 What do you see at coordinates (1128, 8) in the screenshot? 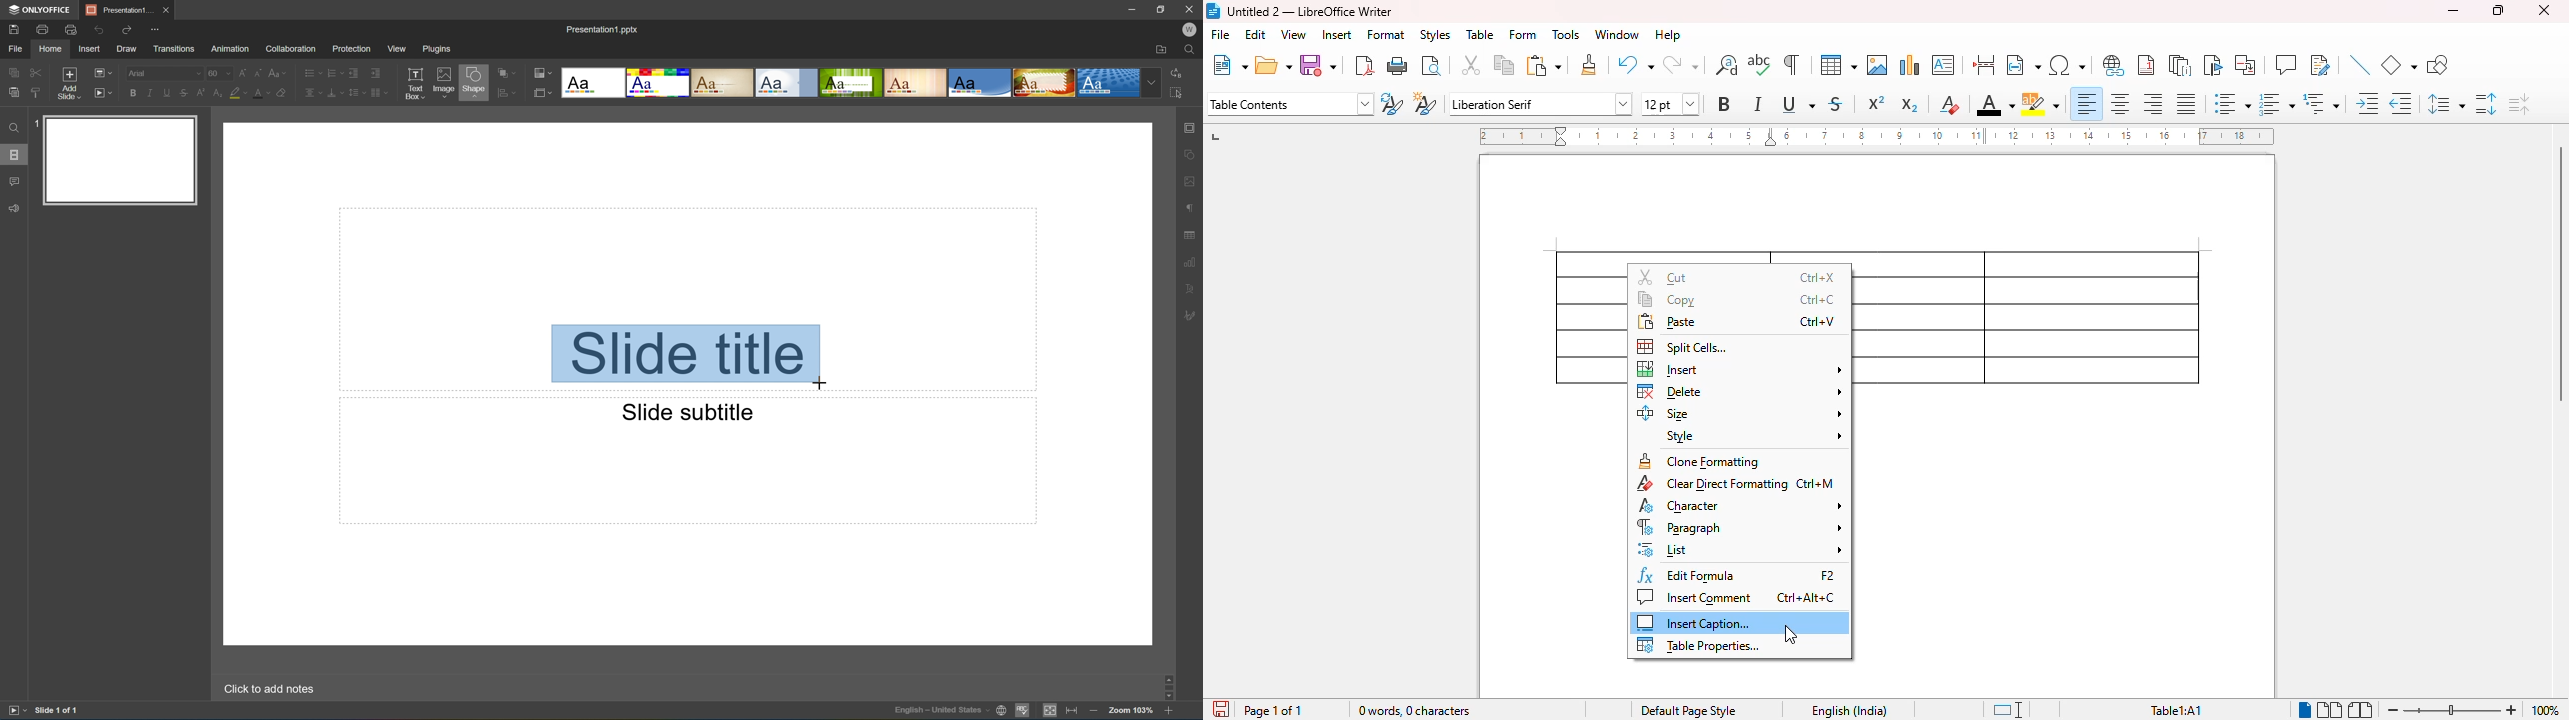
I see `Minimize` at bounding box center [1128, 8].